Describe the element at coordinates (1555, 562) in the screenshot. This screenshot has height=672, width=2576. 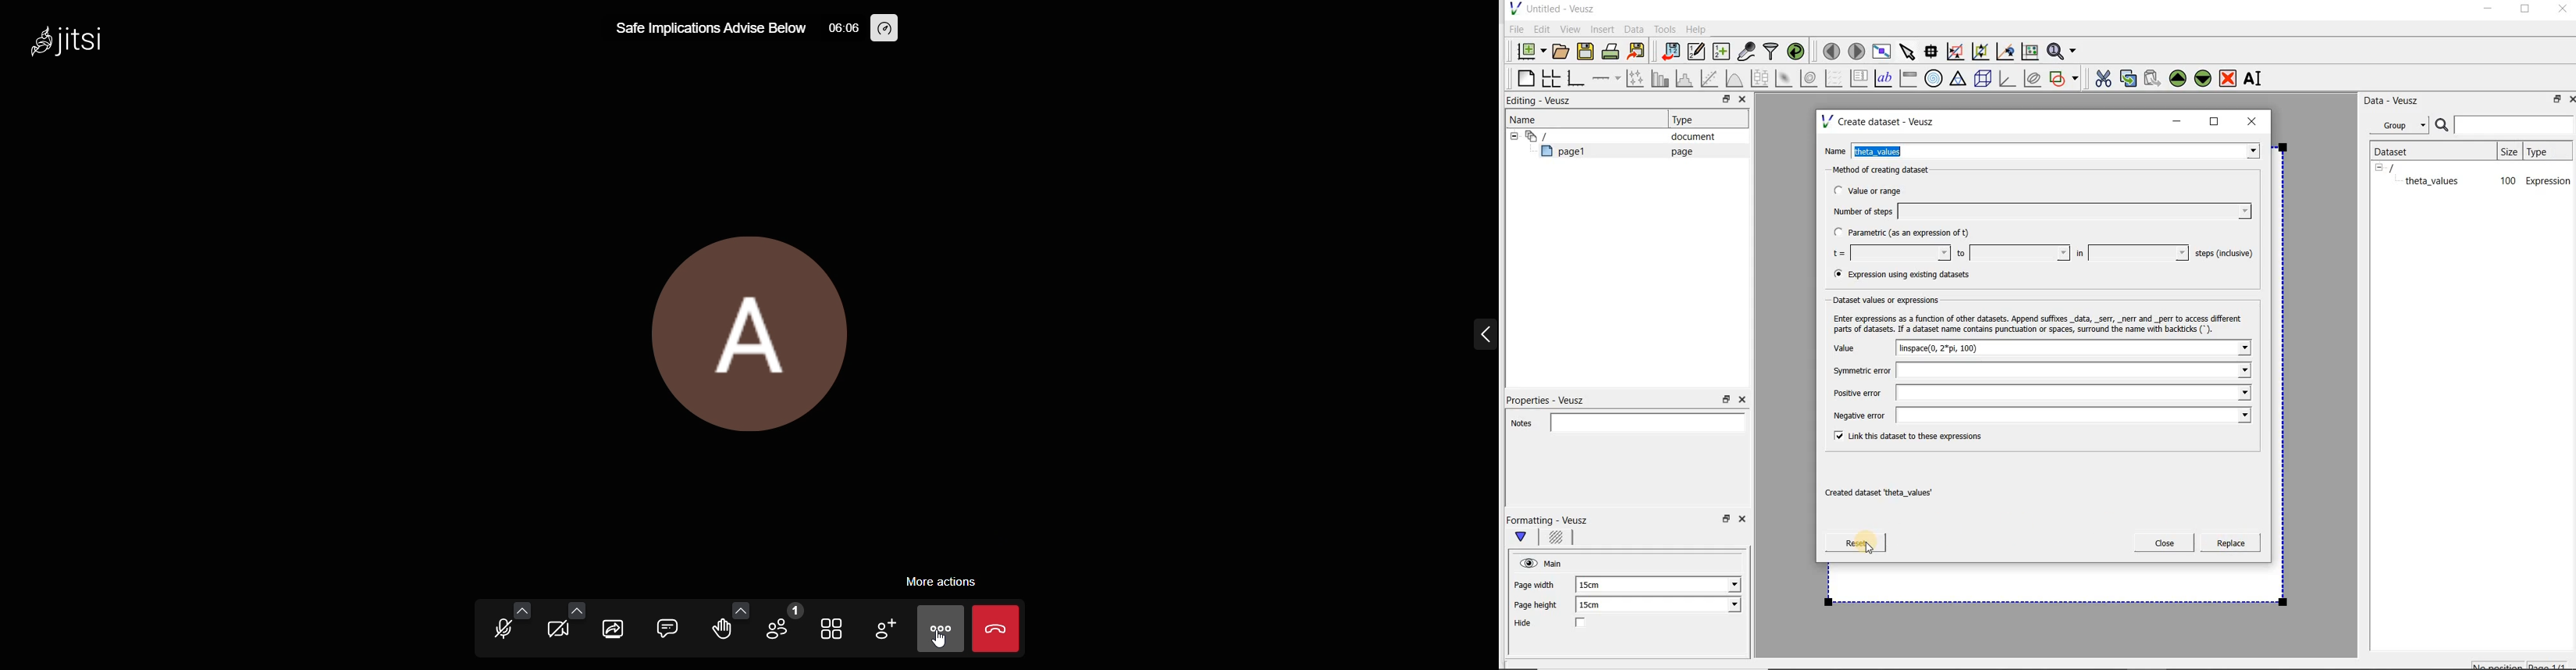
I see `Main` at that location.